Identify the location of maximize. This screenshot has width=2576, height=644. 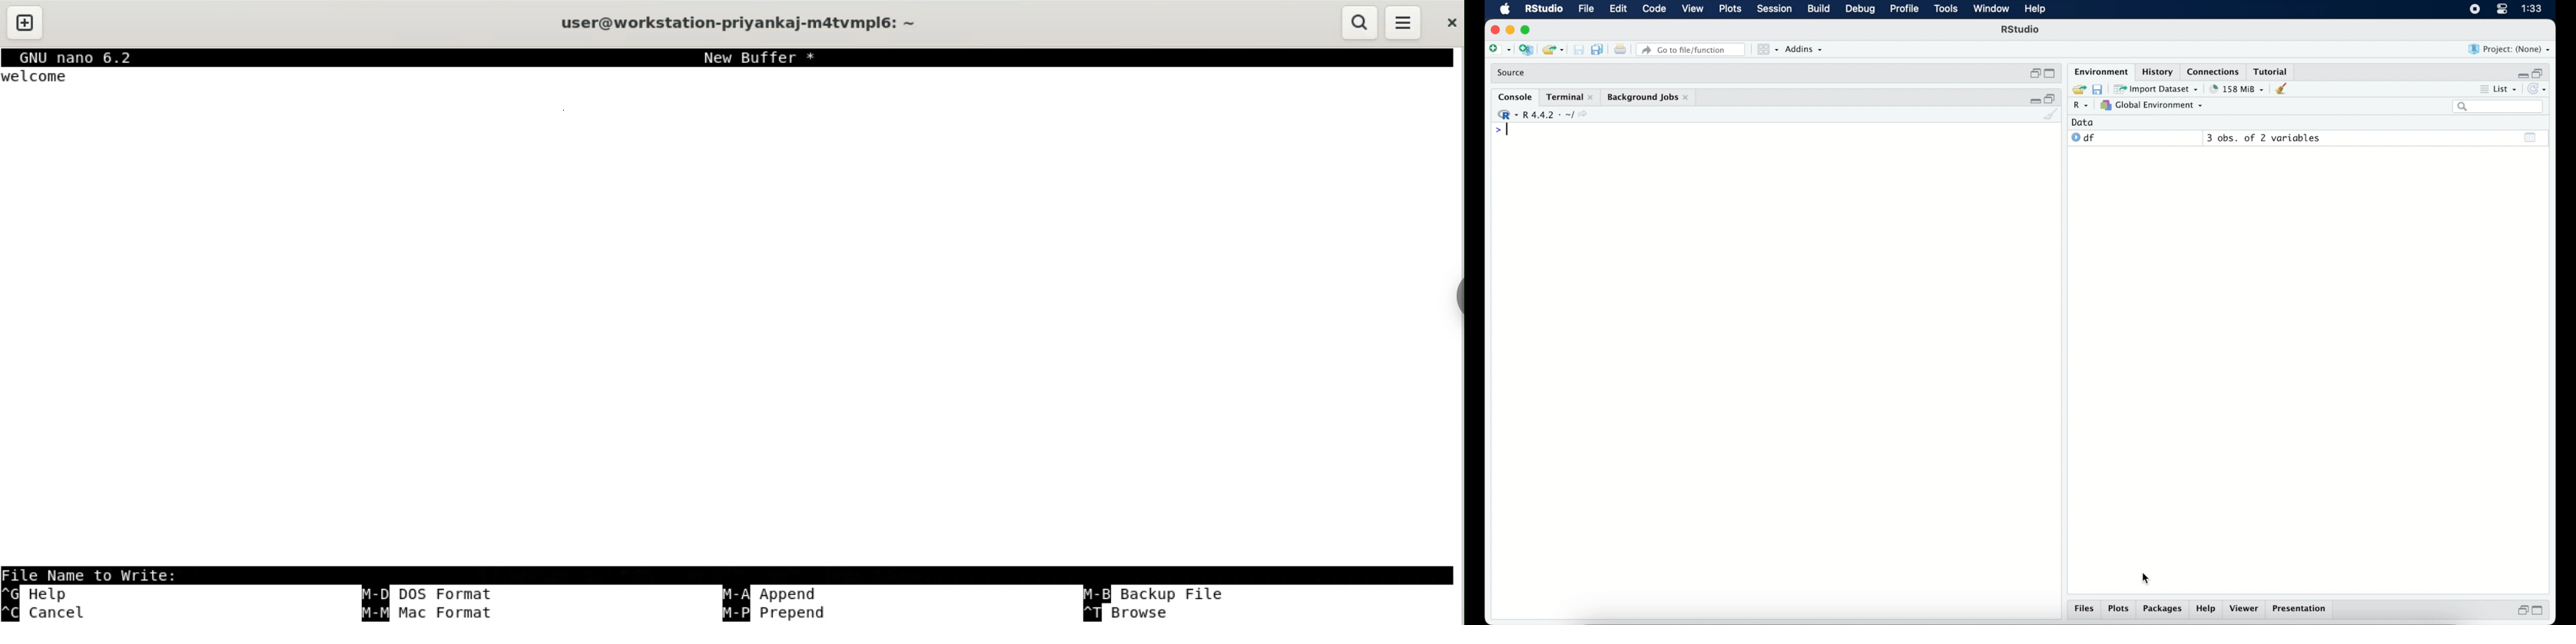
(2539, 611).